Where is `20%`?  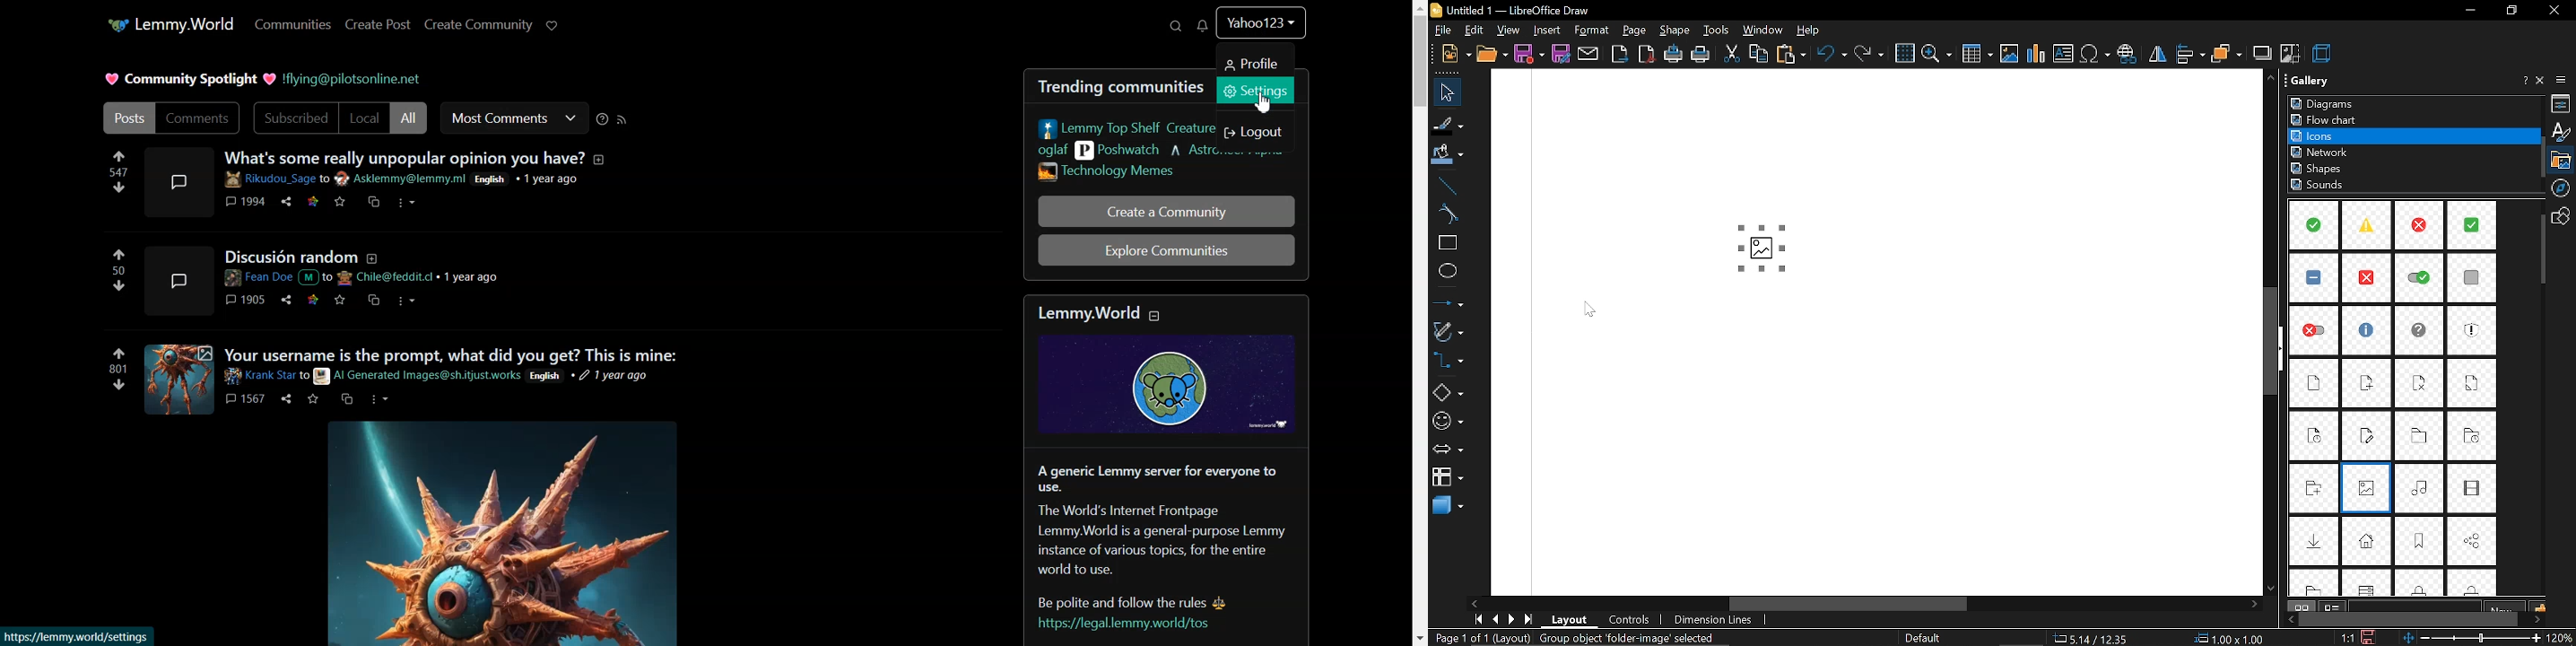 20% is located at coordinates (2562, 638).